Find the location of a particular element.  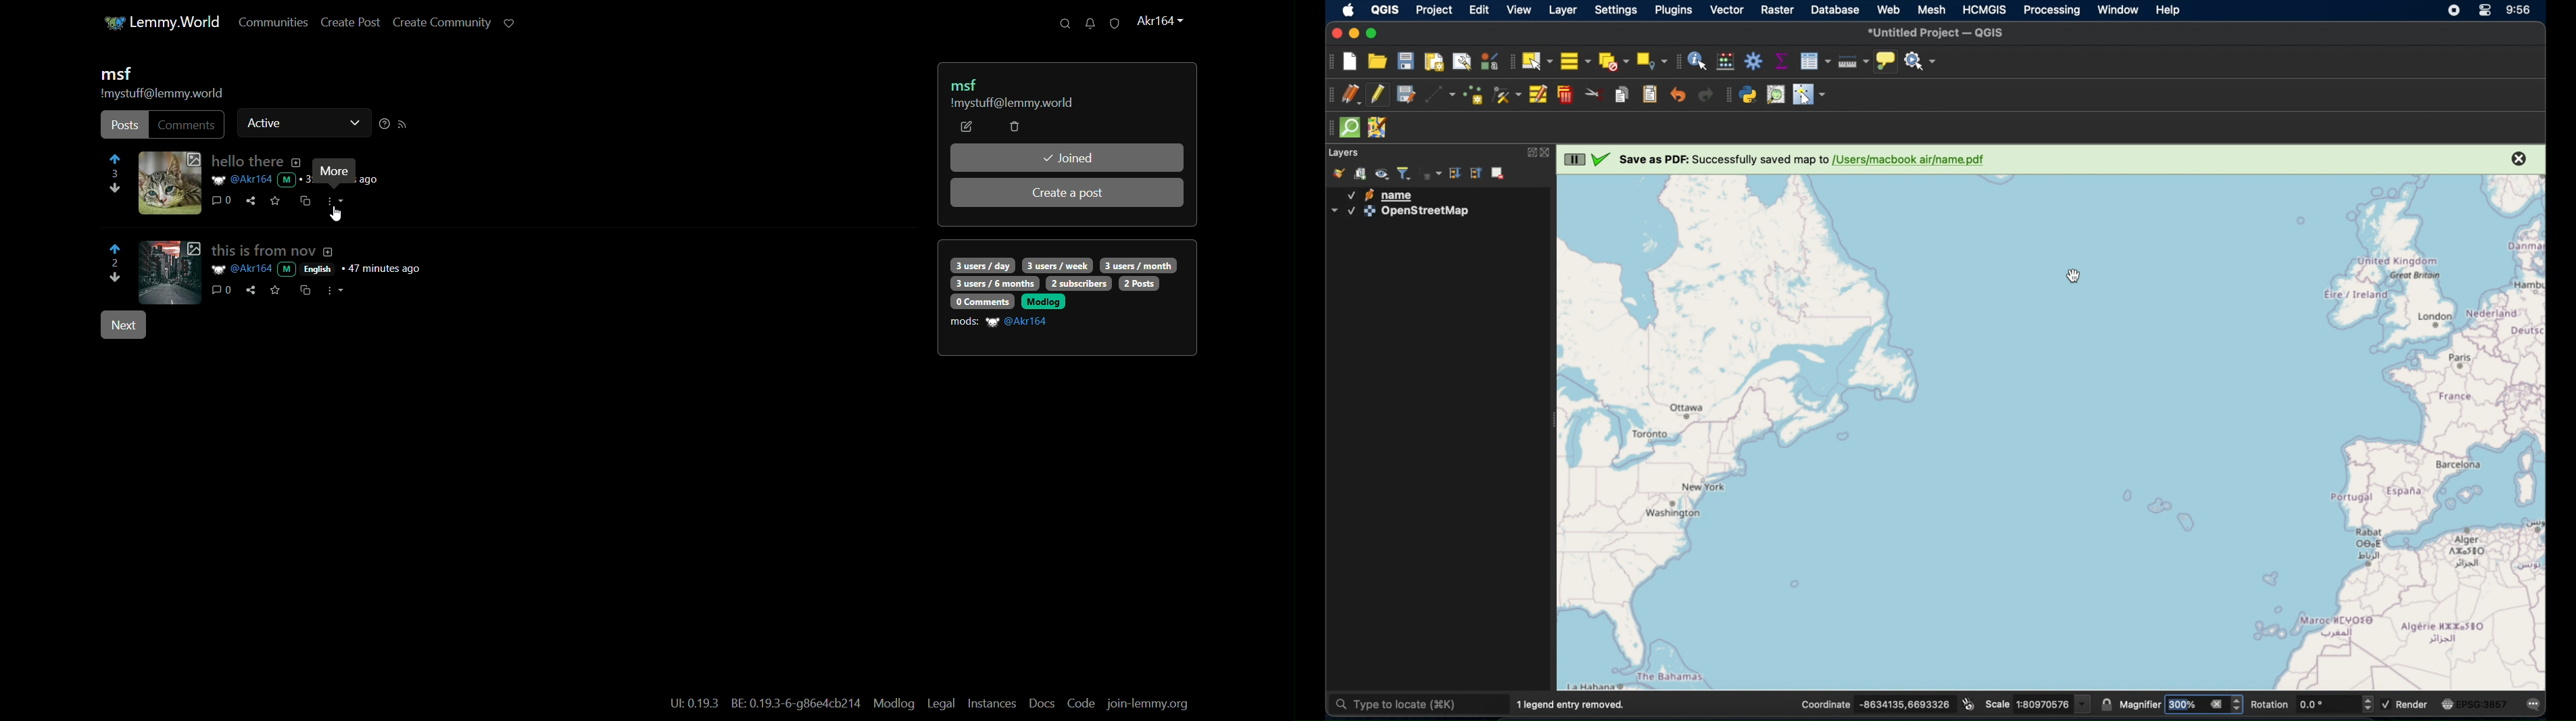

ommunities is located at coordinates (267, 23).